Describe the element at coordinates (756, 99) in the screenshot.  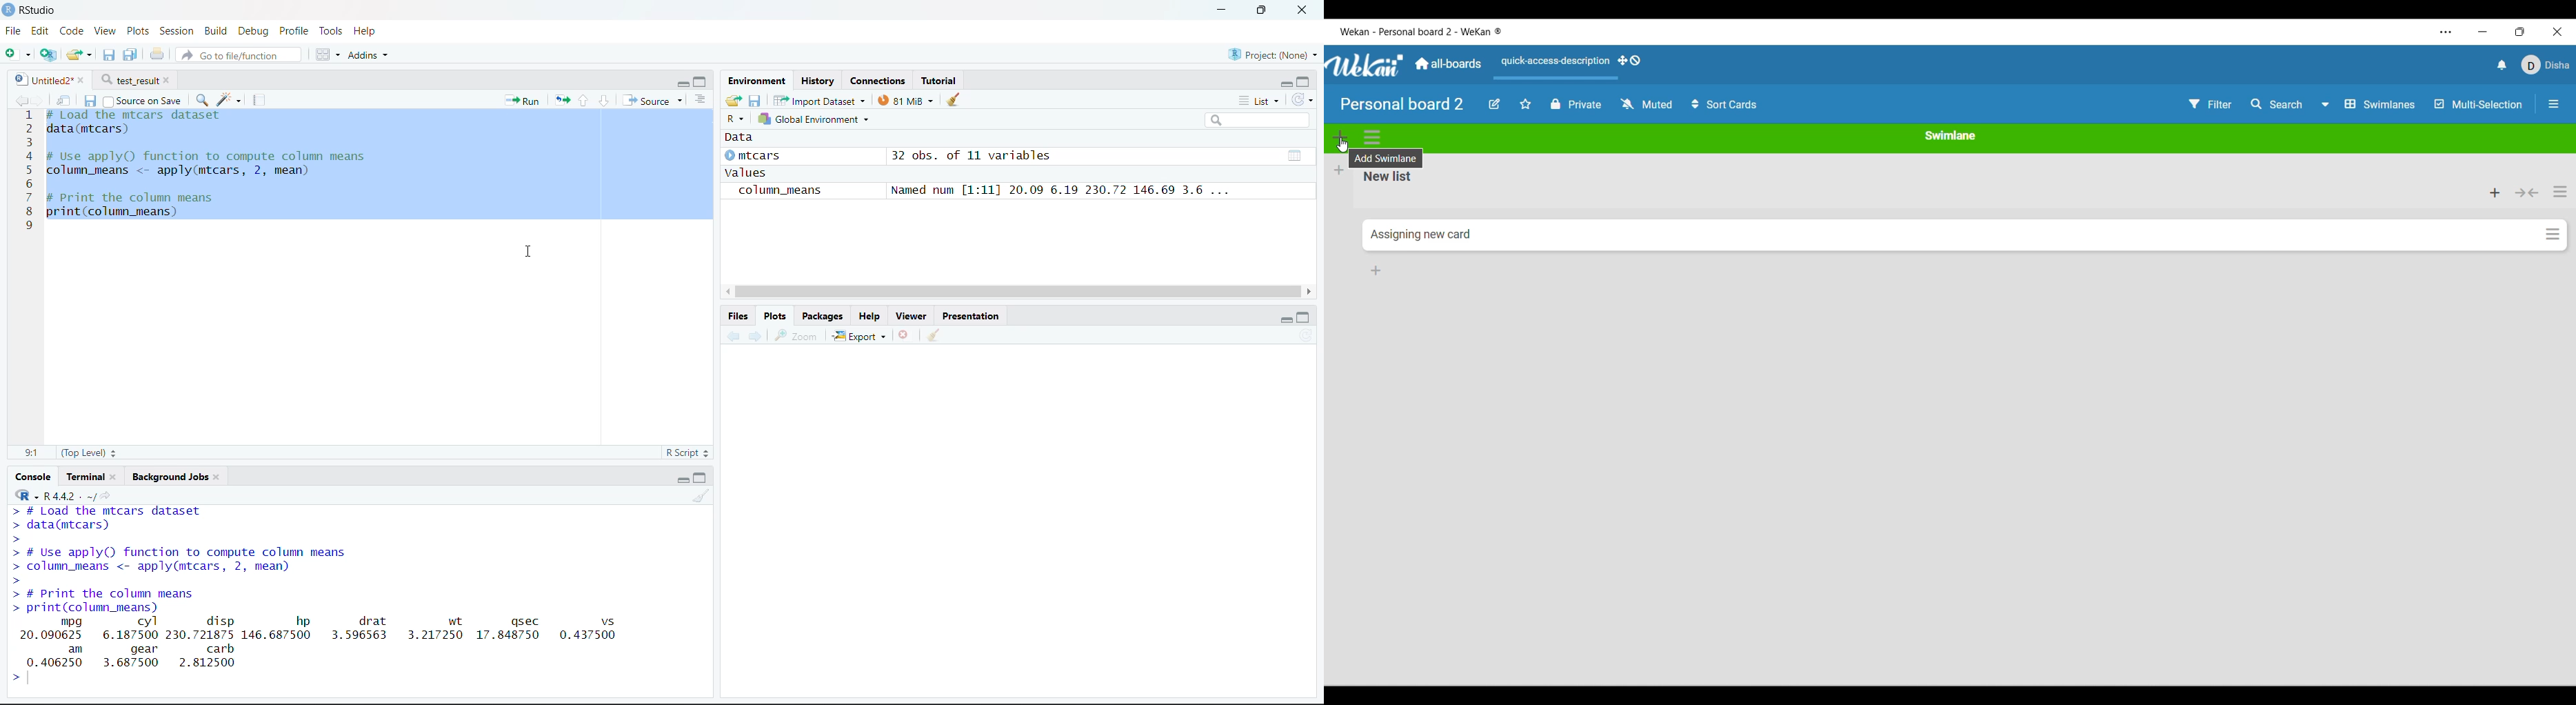
I see `Save workspace as` at that location.